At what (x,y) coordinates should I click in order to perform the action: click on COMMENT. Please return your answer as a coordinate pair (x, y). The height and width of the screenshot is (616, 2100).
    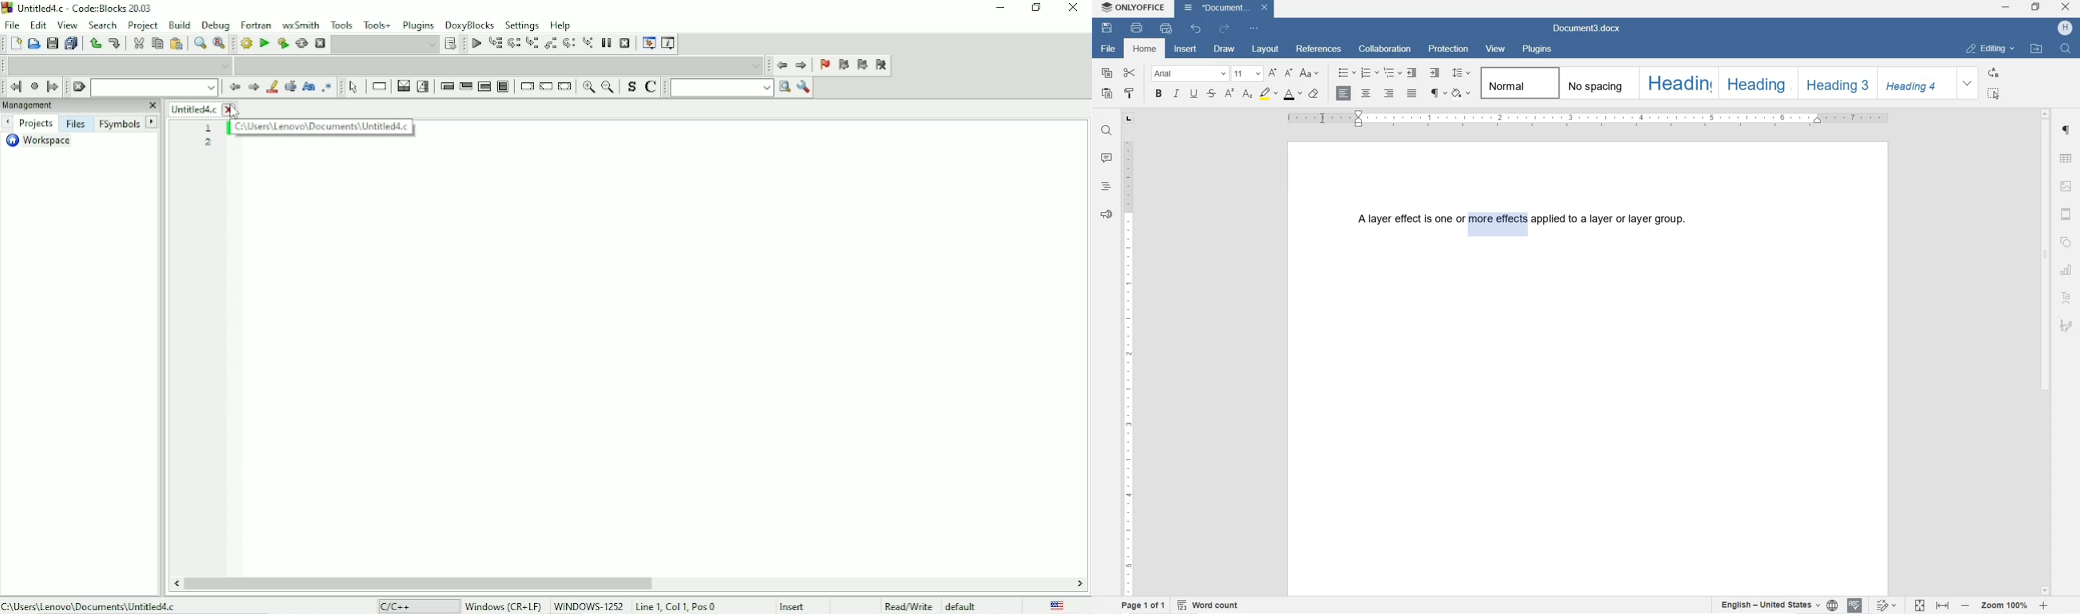
    Looking at the image, I should click on (1107, 159).